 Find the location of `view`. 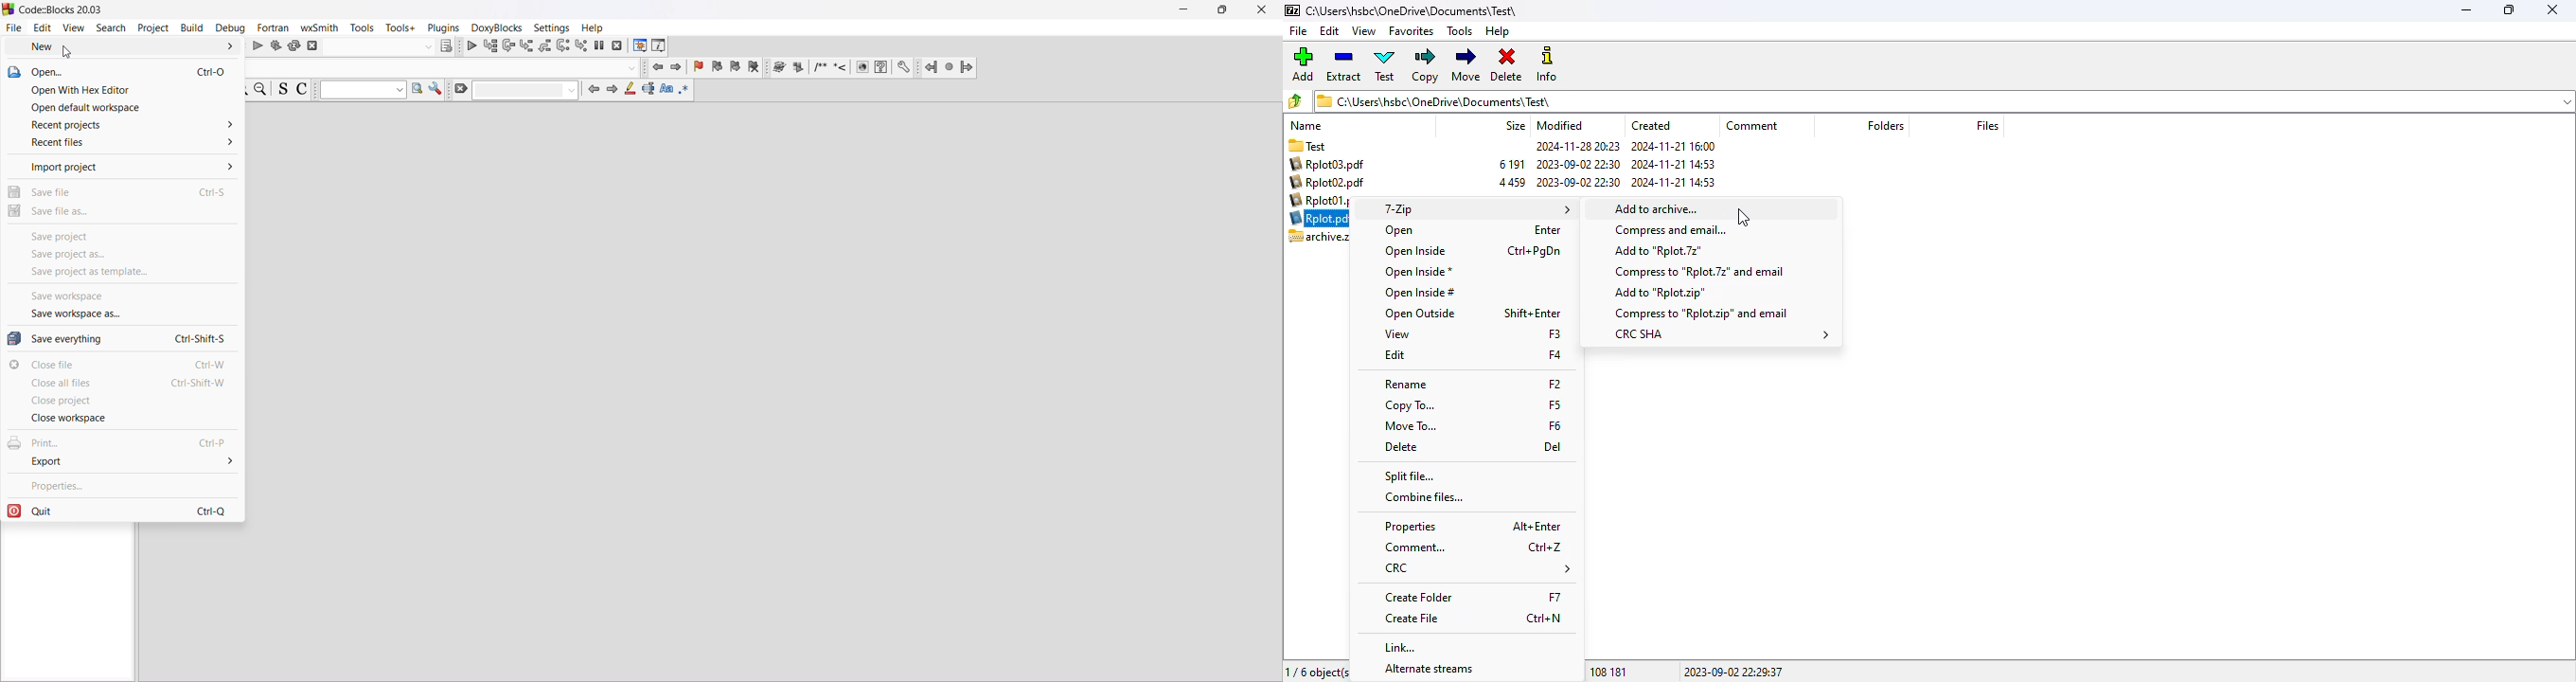

view is located at coordinates (76, 29).